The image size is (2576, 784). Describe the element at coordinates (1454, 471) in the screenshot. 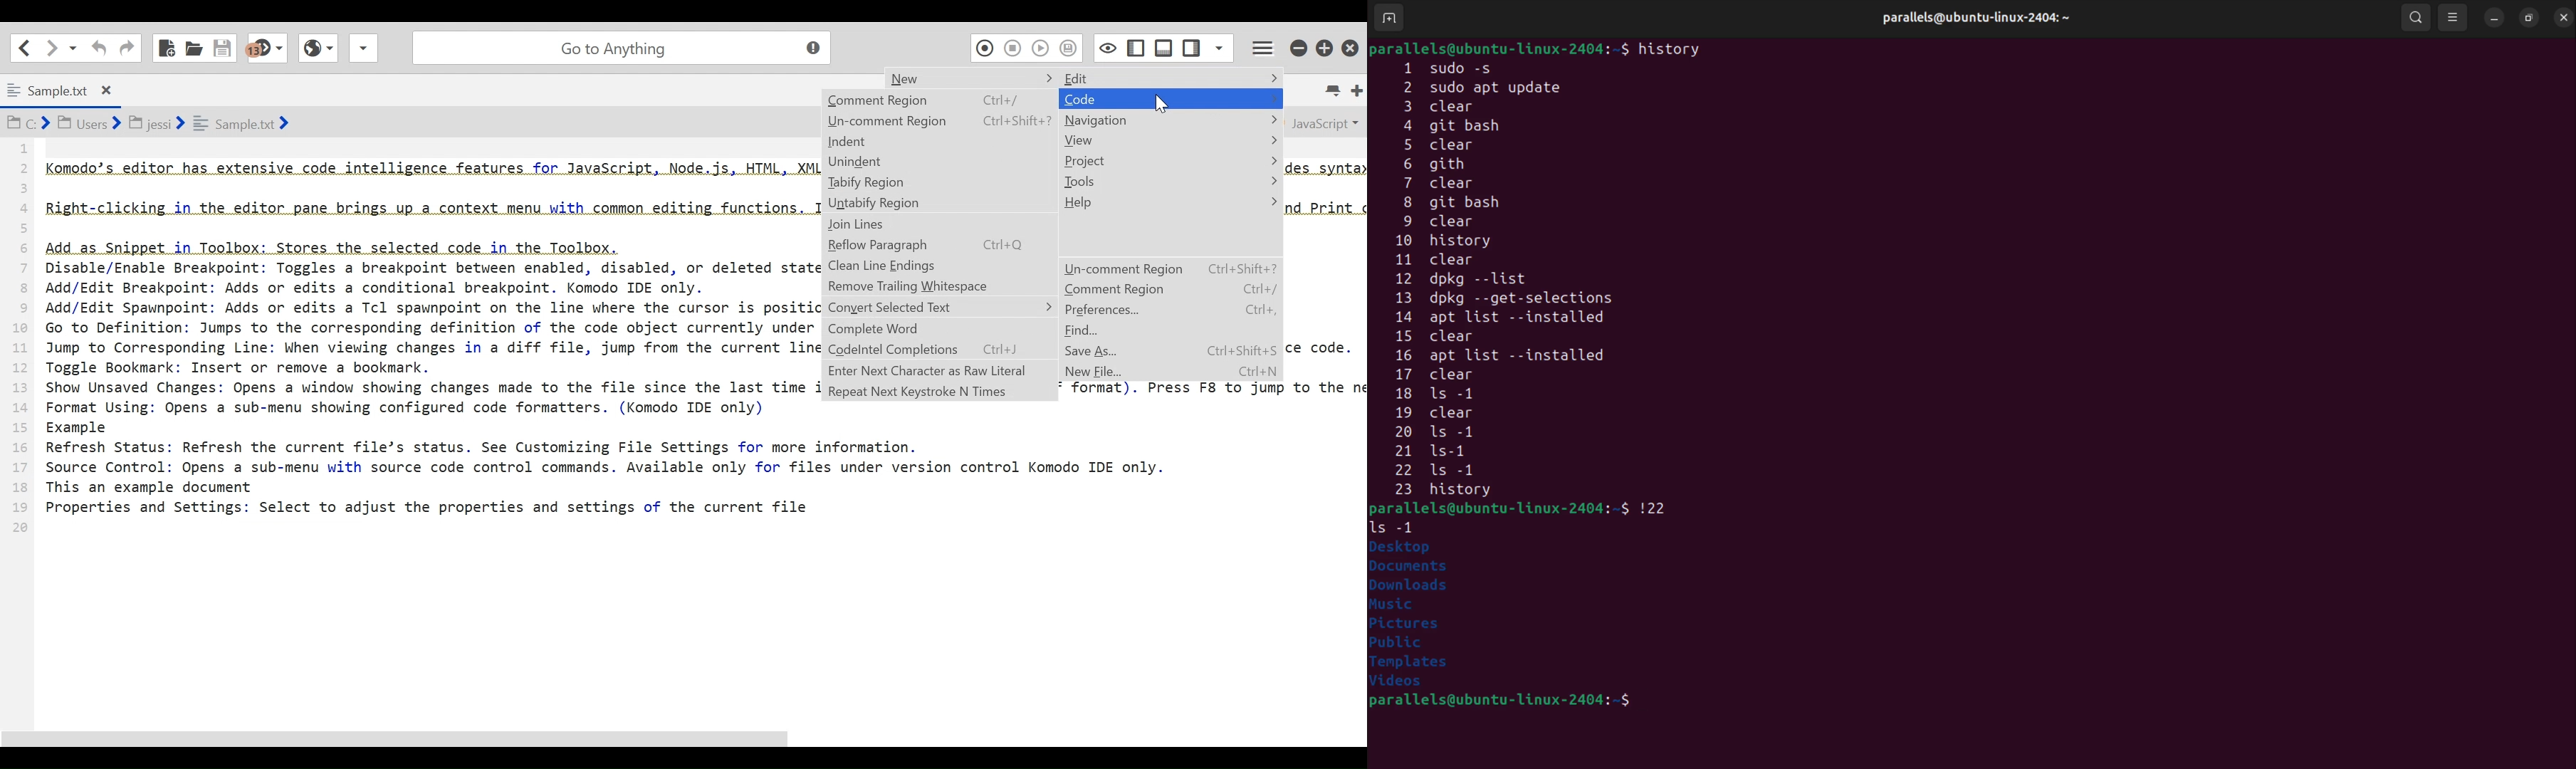

I see `22 ls -1` at that location.